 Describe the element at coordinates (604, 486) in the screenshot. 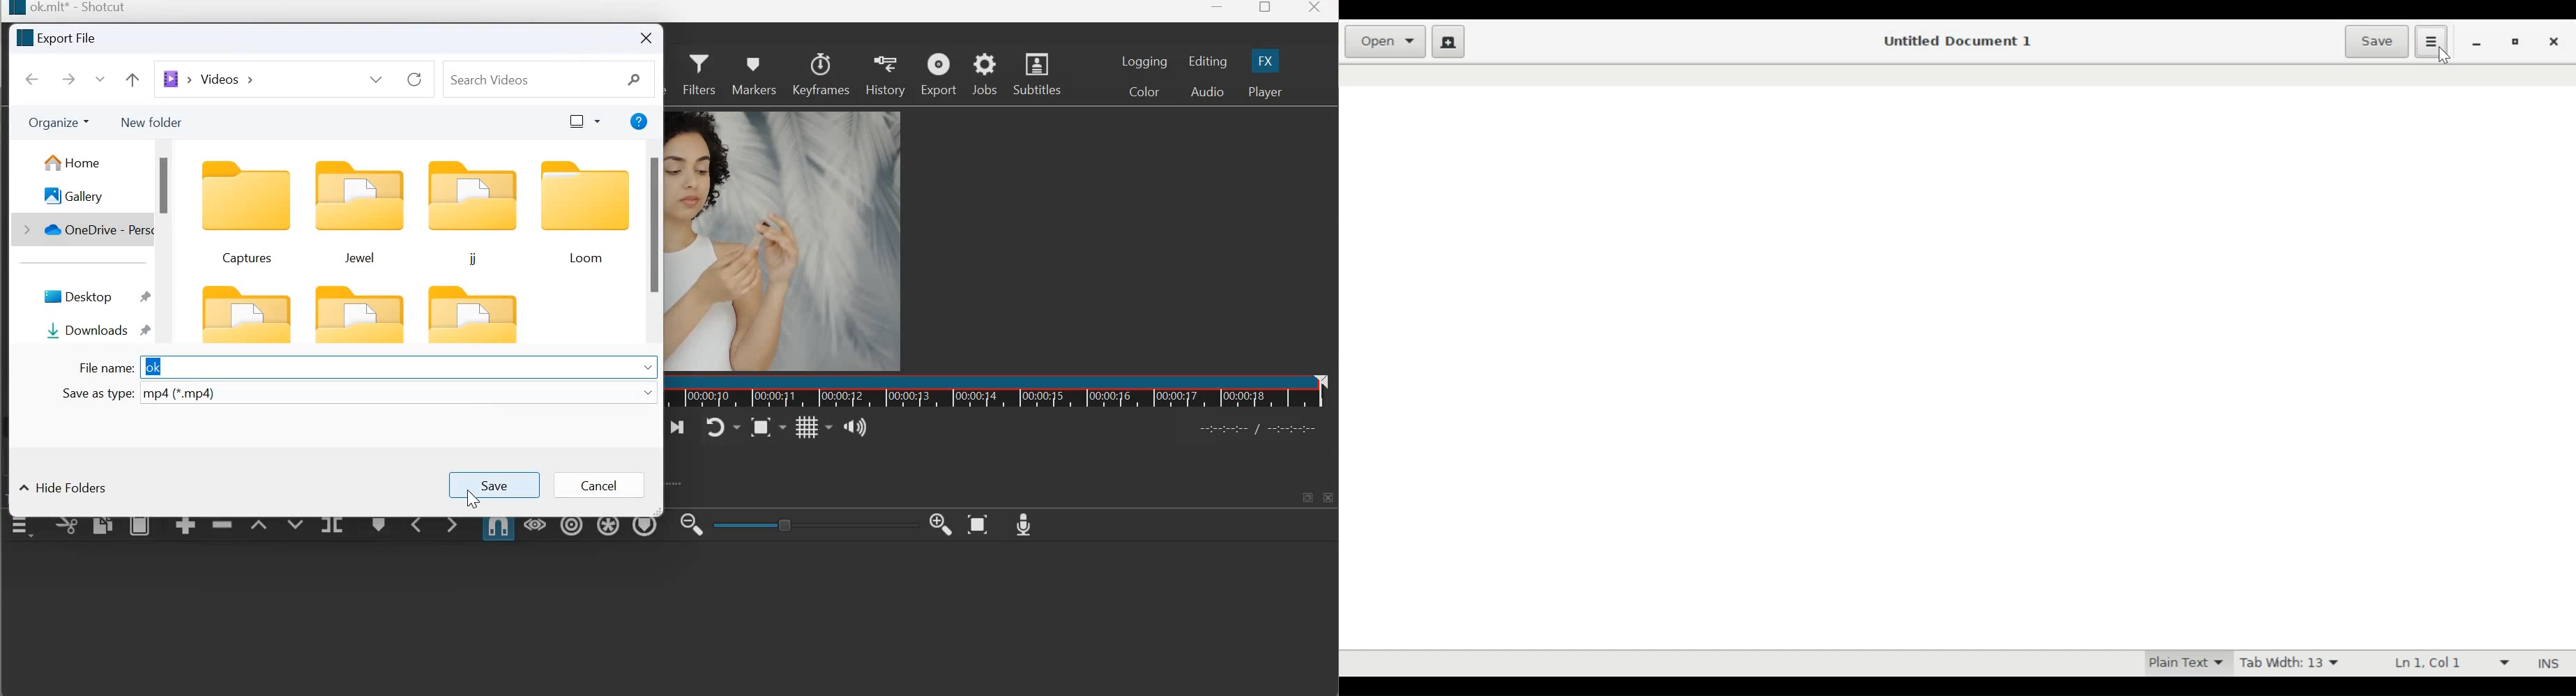

I see `Cancel` at that location.